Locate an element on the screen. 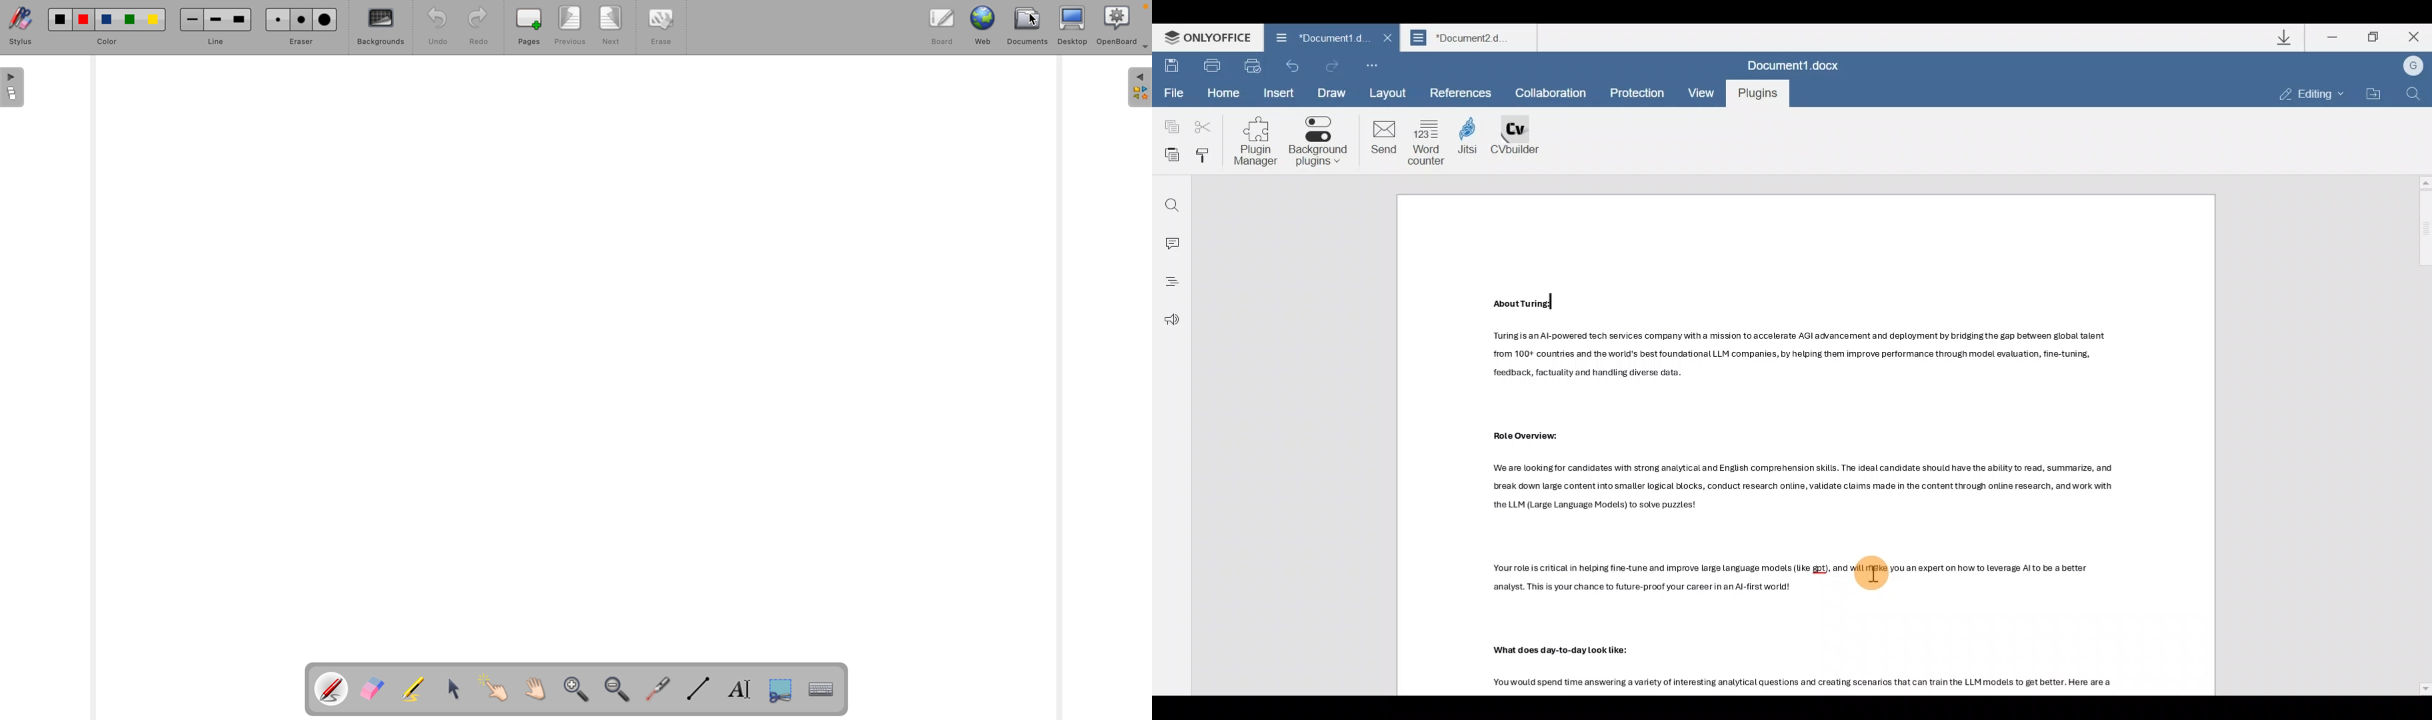 This screenshot has width=2436, height=728. Save is located at coordinates (1171, 64).